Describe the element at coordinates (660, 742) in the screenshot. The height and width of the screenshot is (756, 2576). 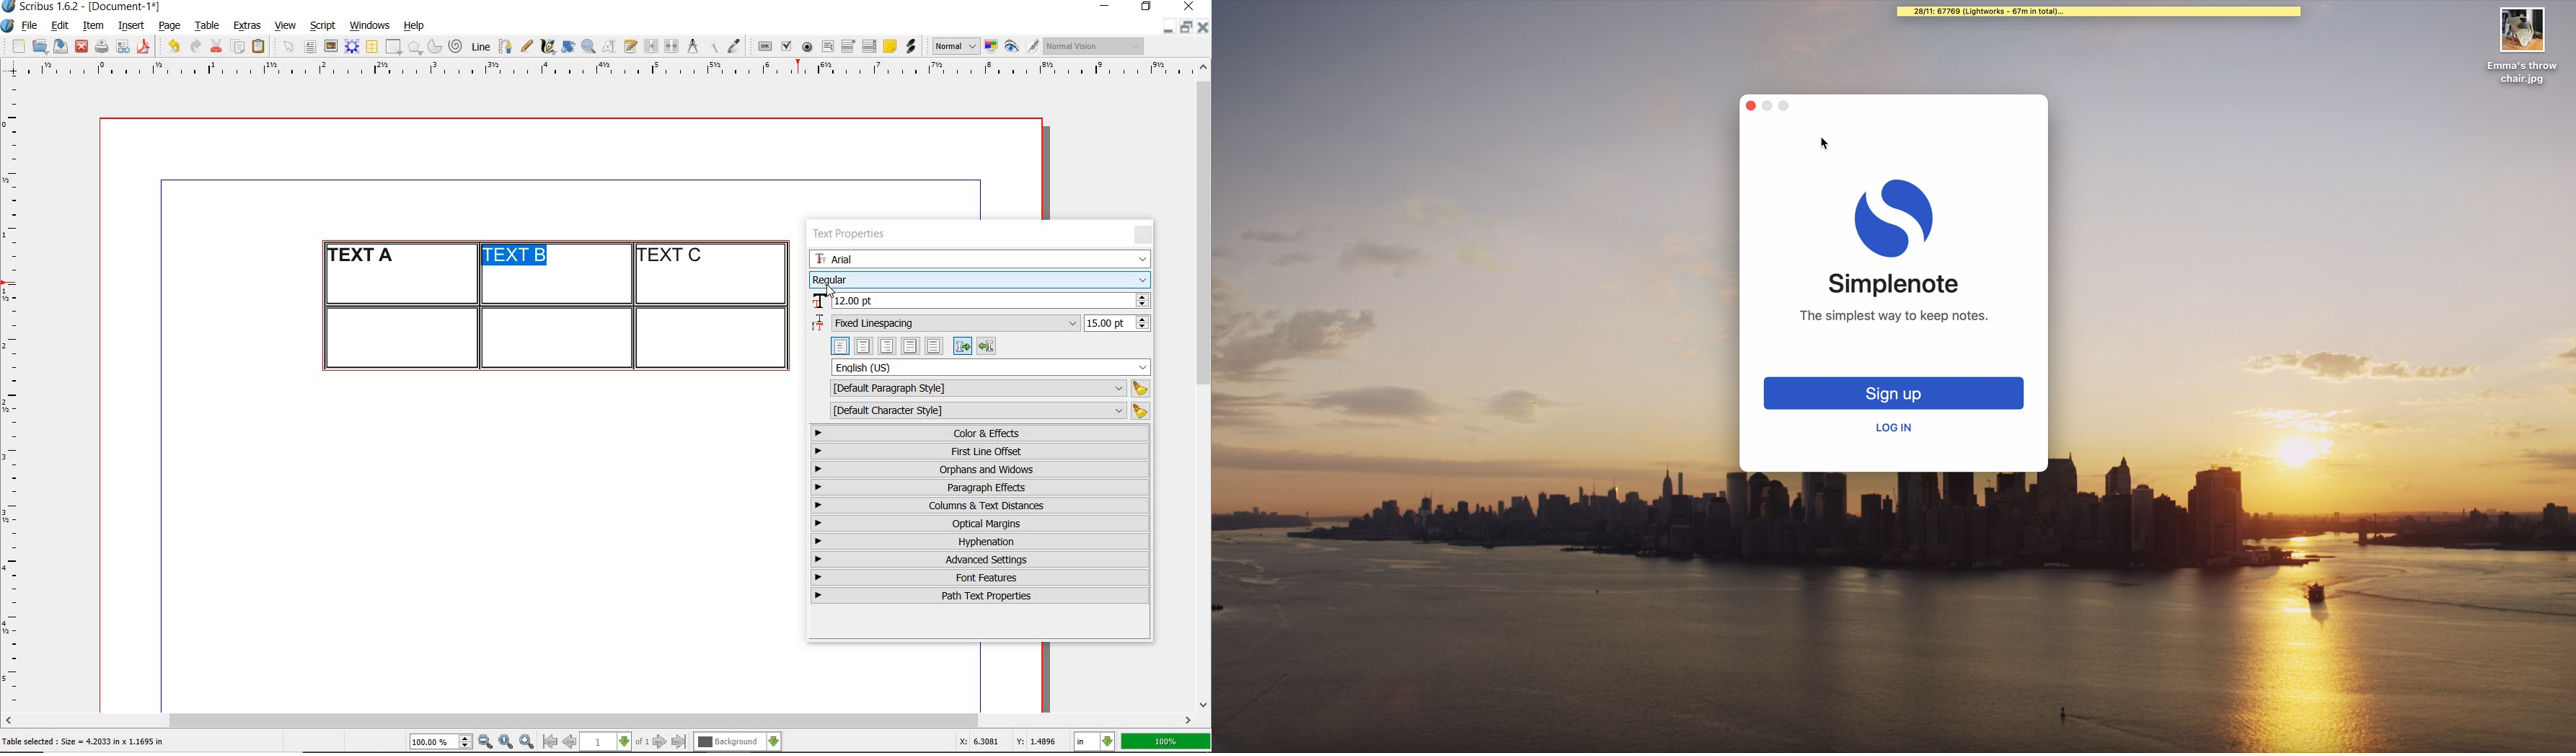
I see `go to next page` at that location.